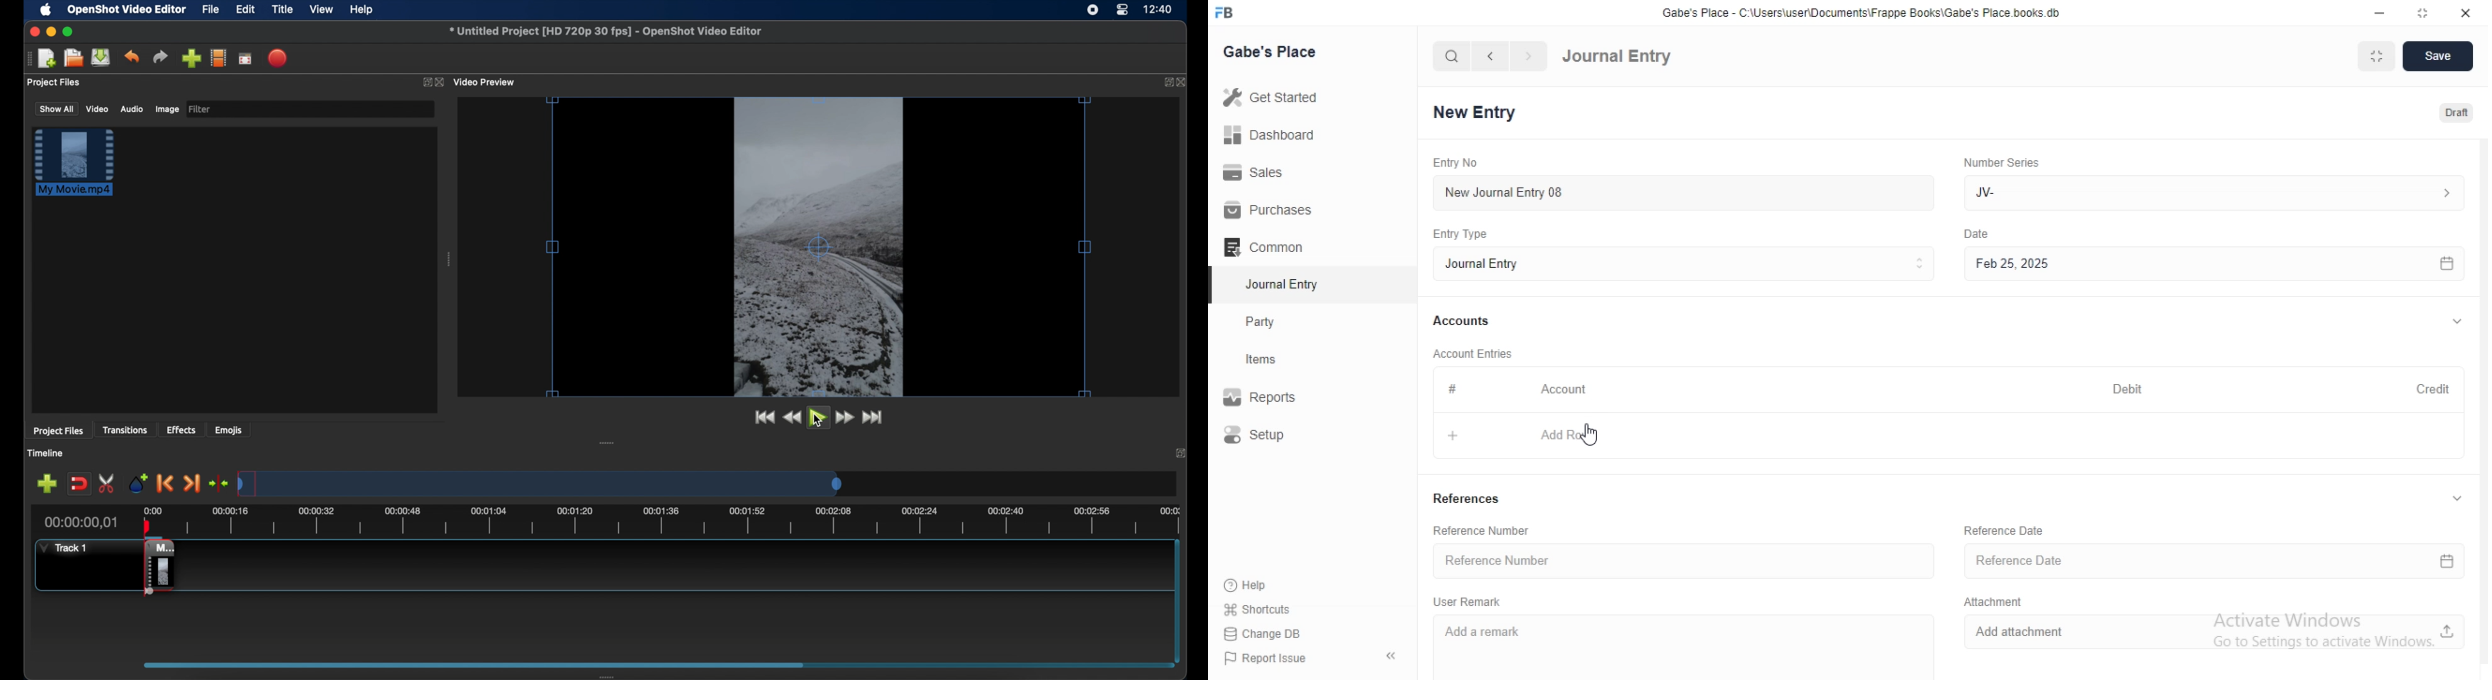 This screenshot has height=700, width=2492. I want to click on timeline scale, so click(541, 485).